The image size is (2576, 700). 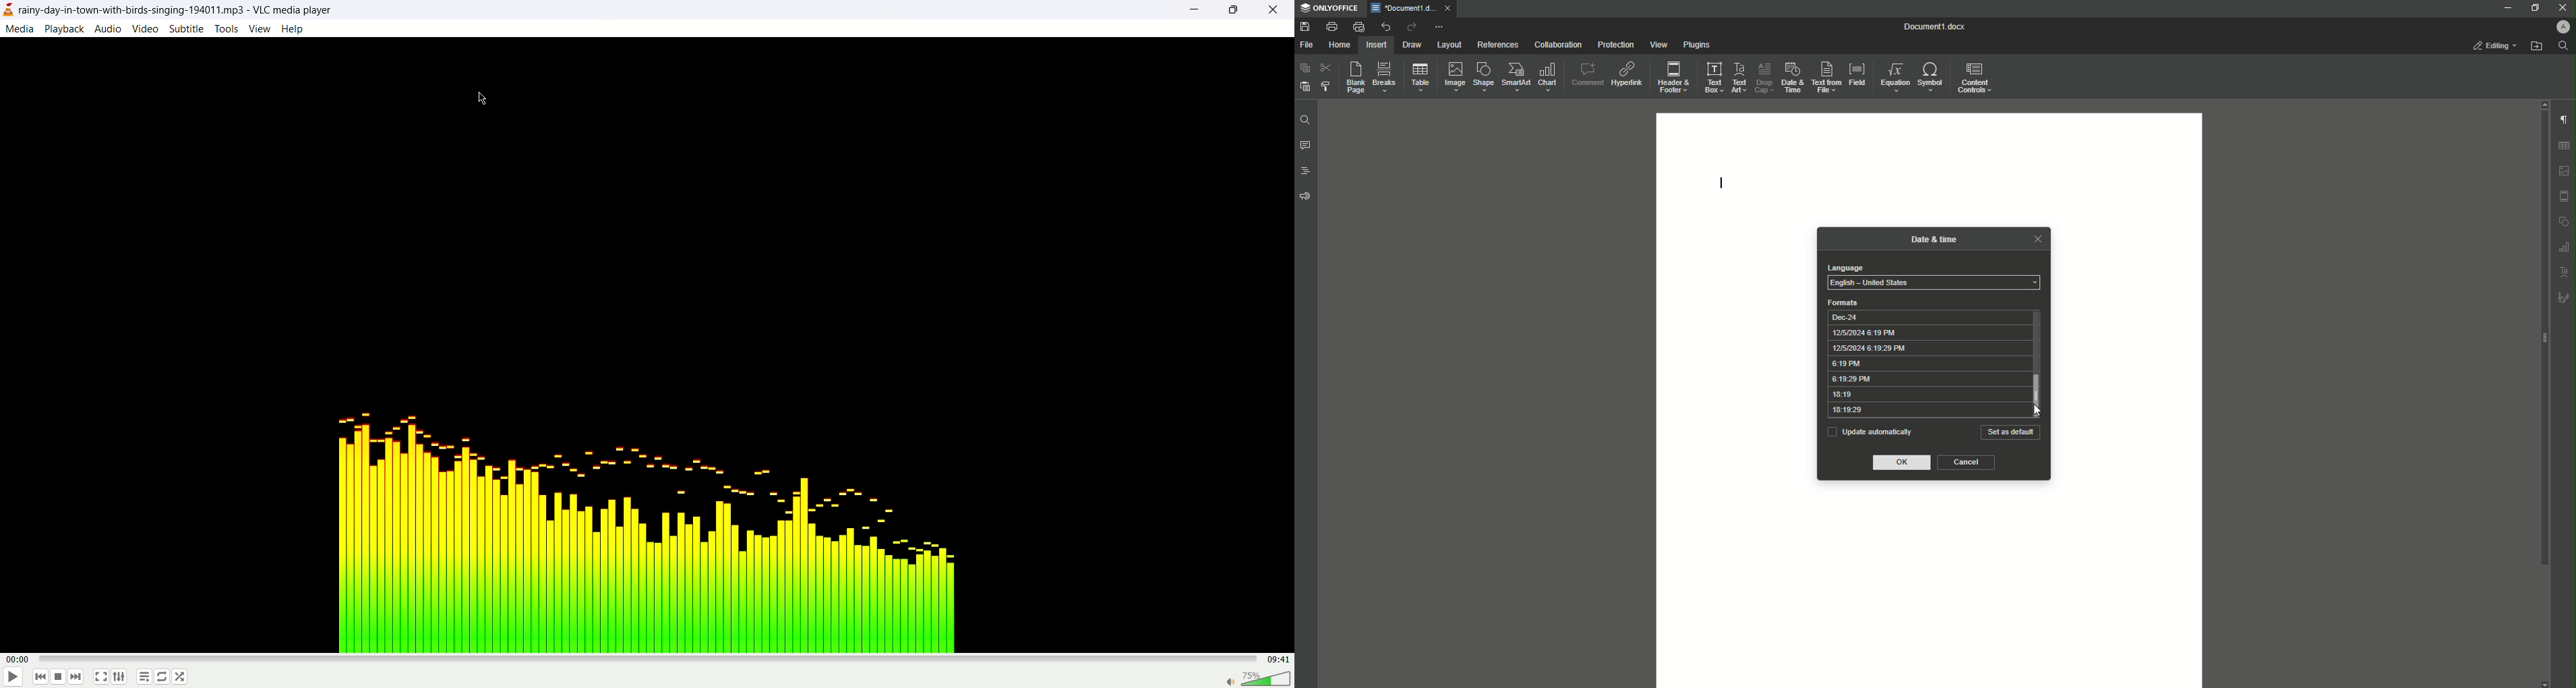 What do you see at coordinates (1352, 78) in the screenshot?
I see `Blank Page` at bounding box center [1352, 78].